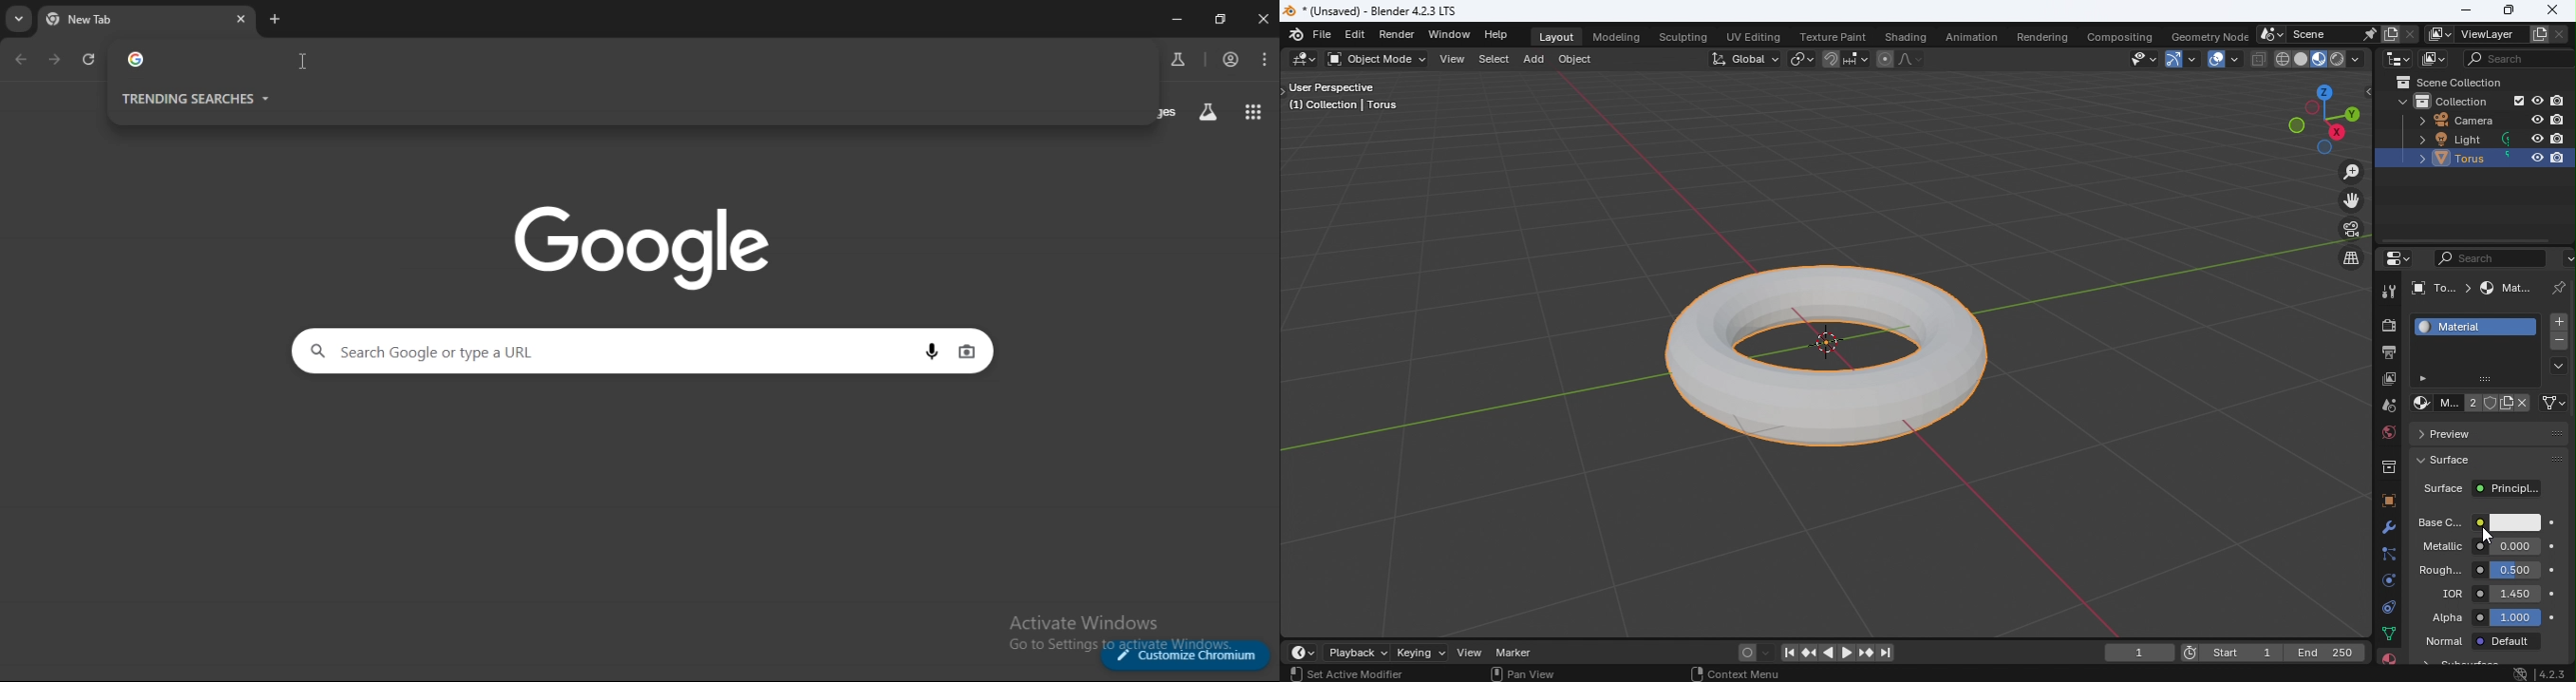  Describe the element at coordinates (1364, 674) in the screenshot. I see `Active modifier` at that location.